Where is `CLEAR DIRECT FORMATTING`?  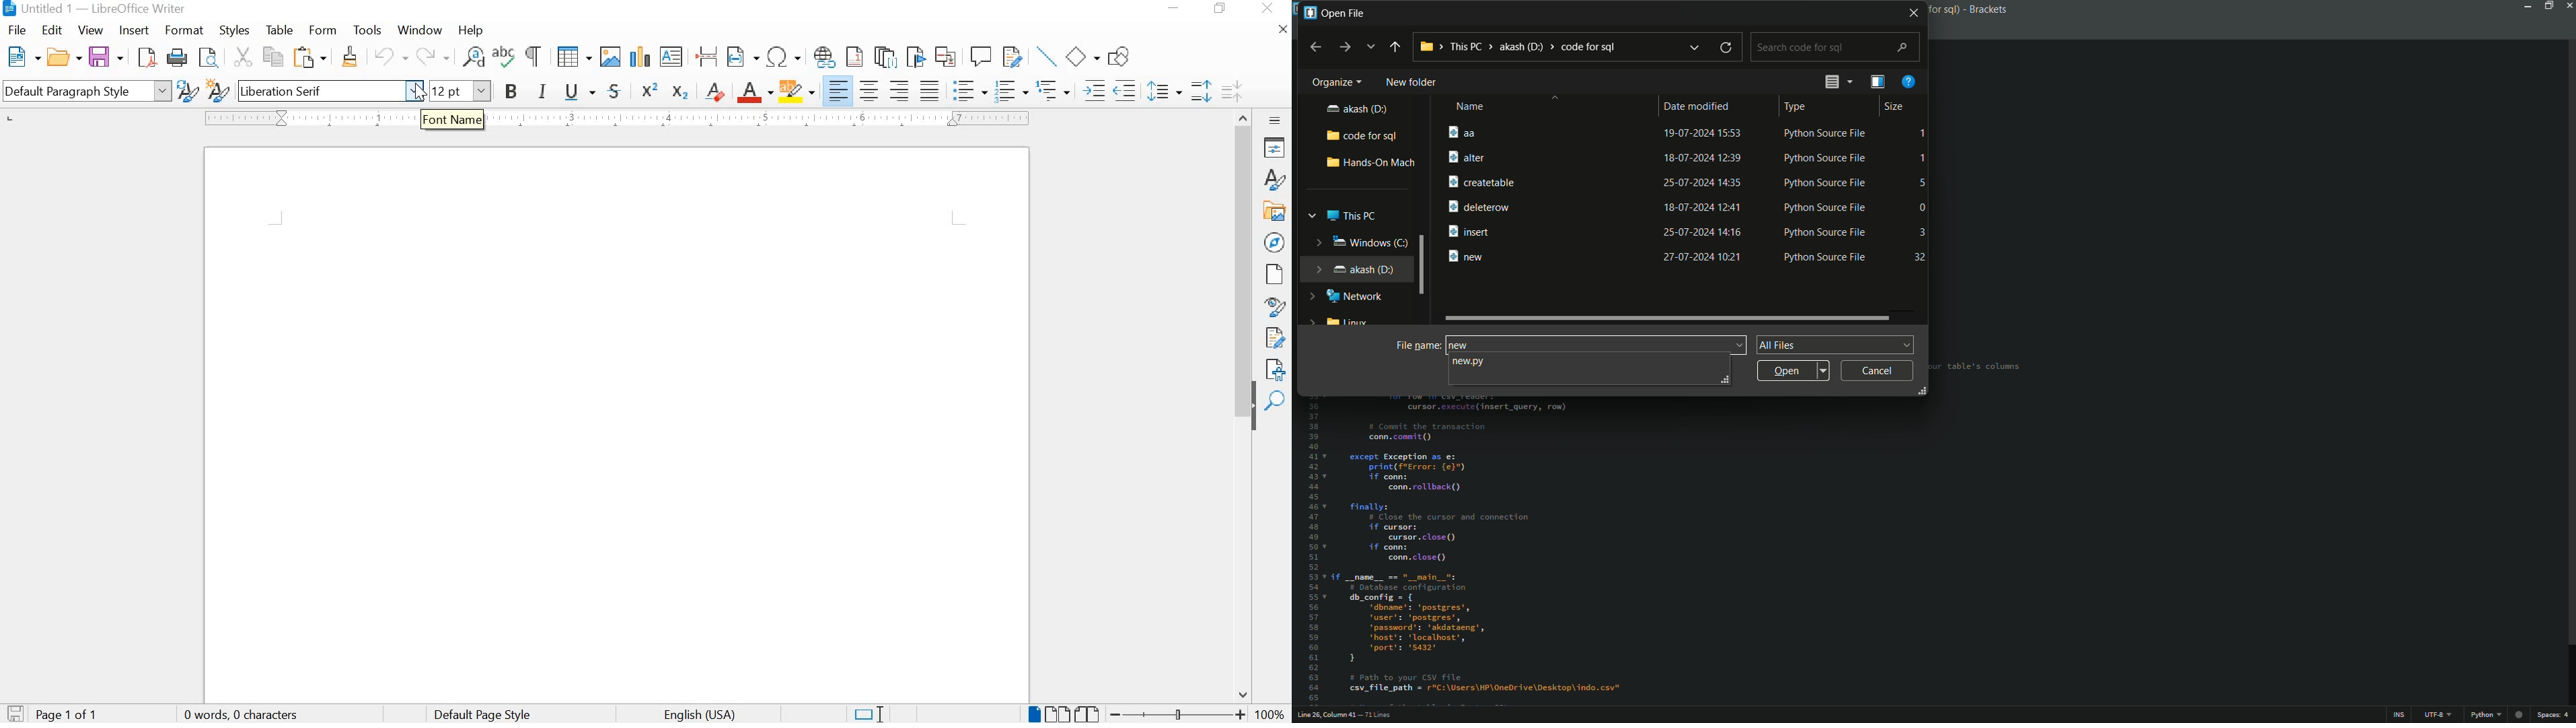
CLEAR DIRECT FORMATTING is located at coordinates (714, 92).